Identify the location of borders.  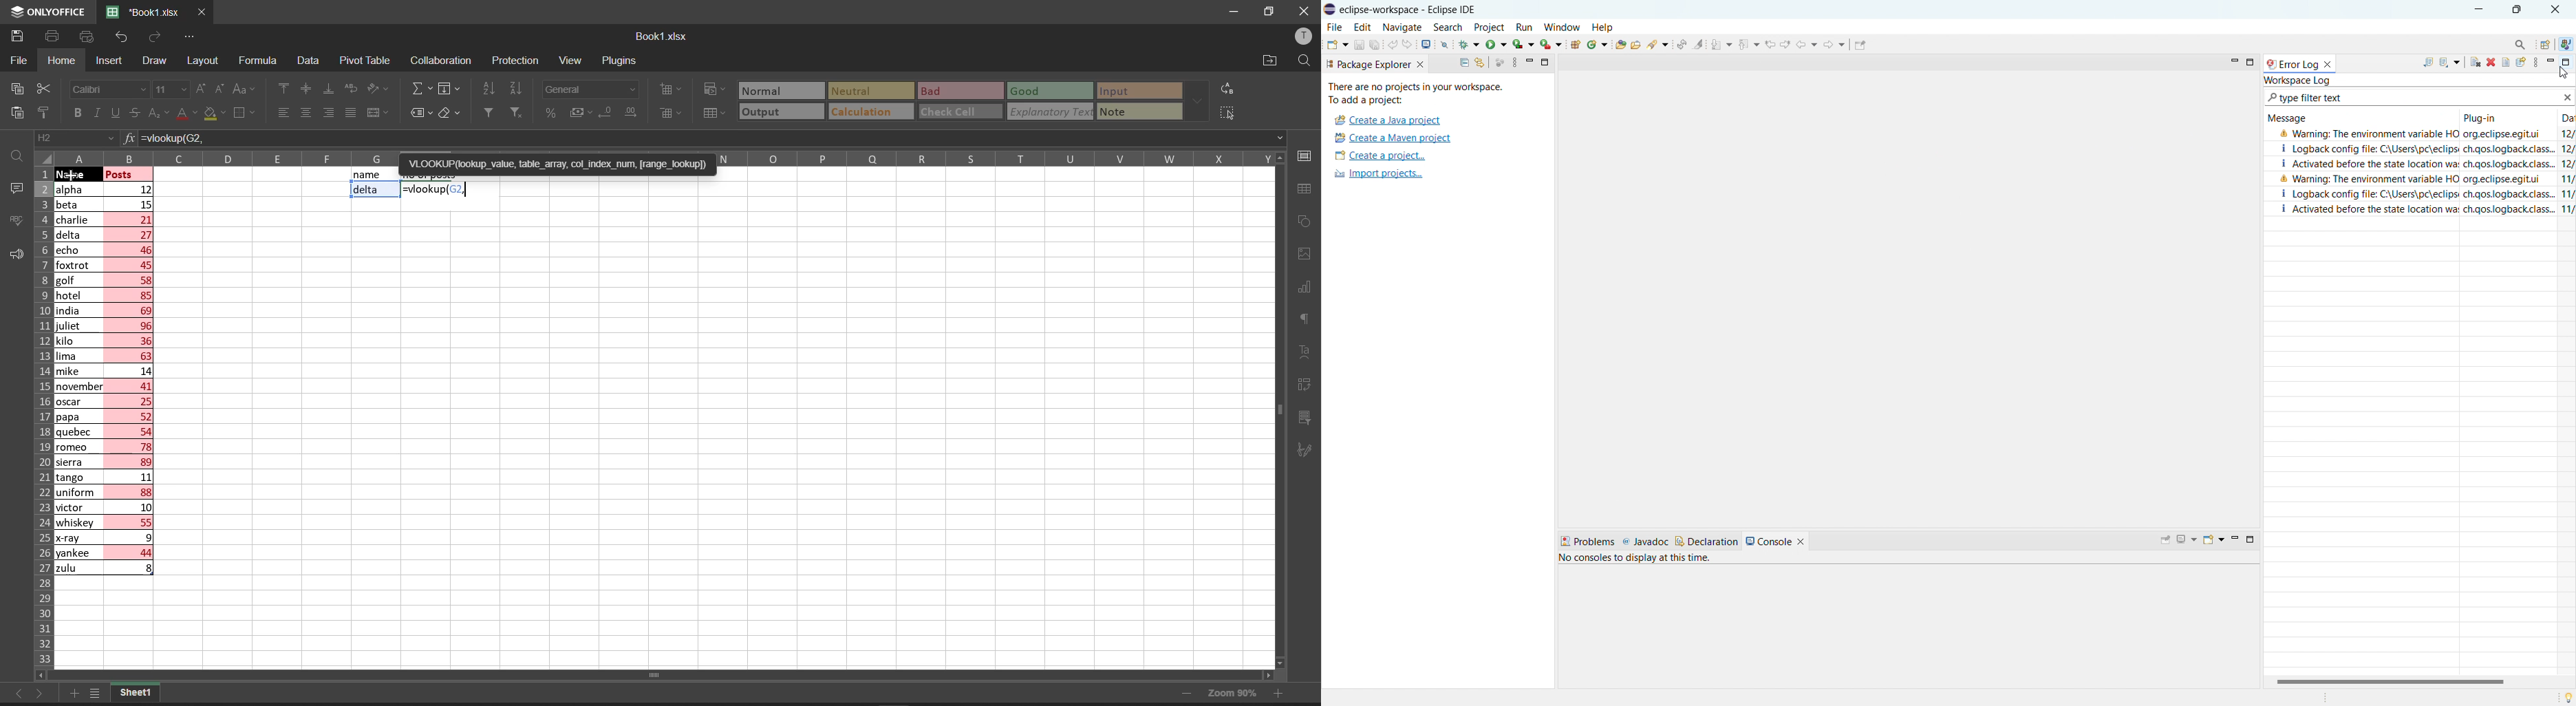
(246, 114).